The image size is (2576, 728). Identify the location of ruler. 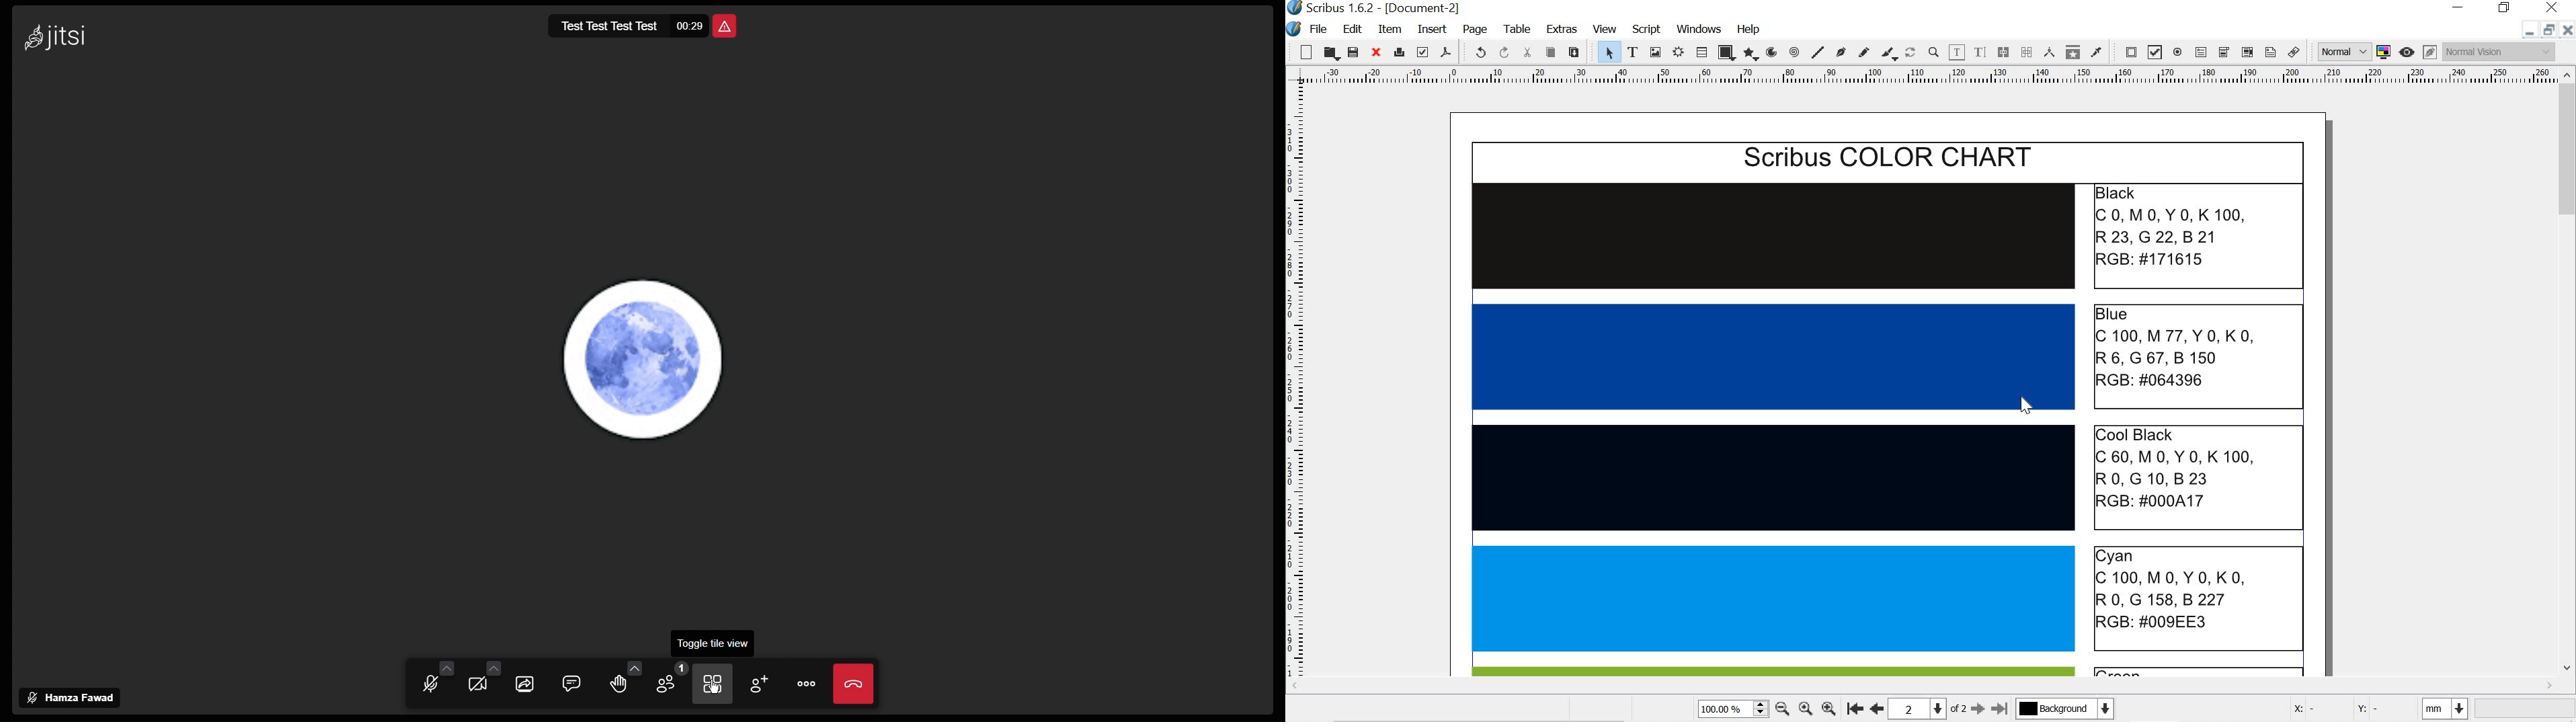
(1919, 77).